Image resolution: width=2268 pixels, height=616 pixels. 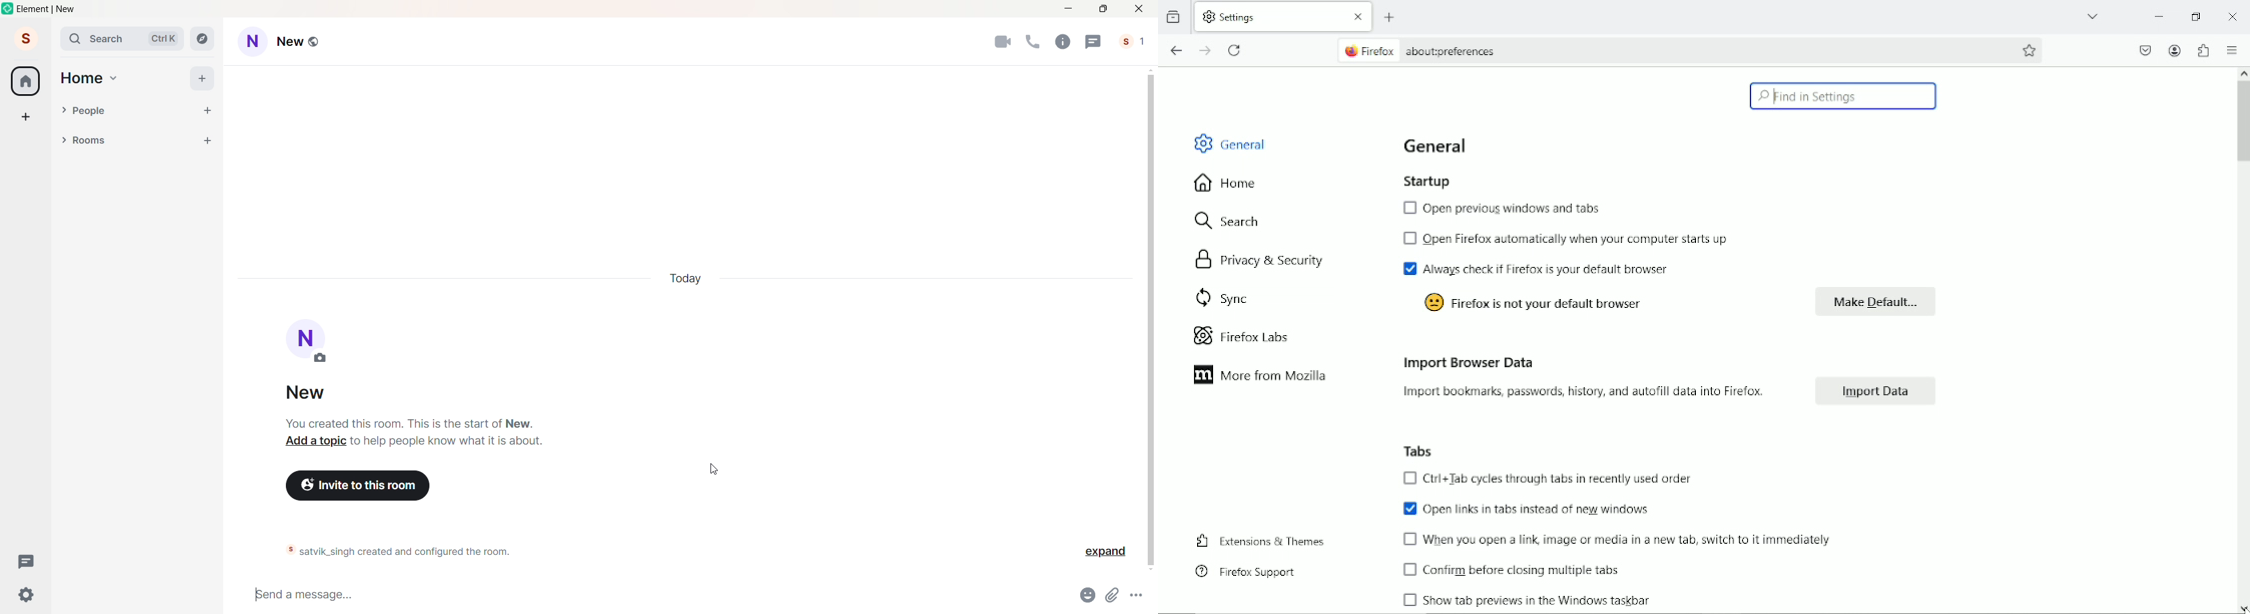 I want to click on Account, so click(x=26, y=38).